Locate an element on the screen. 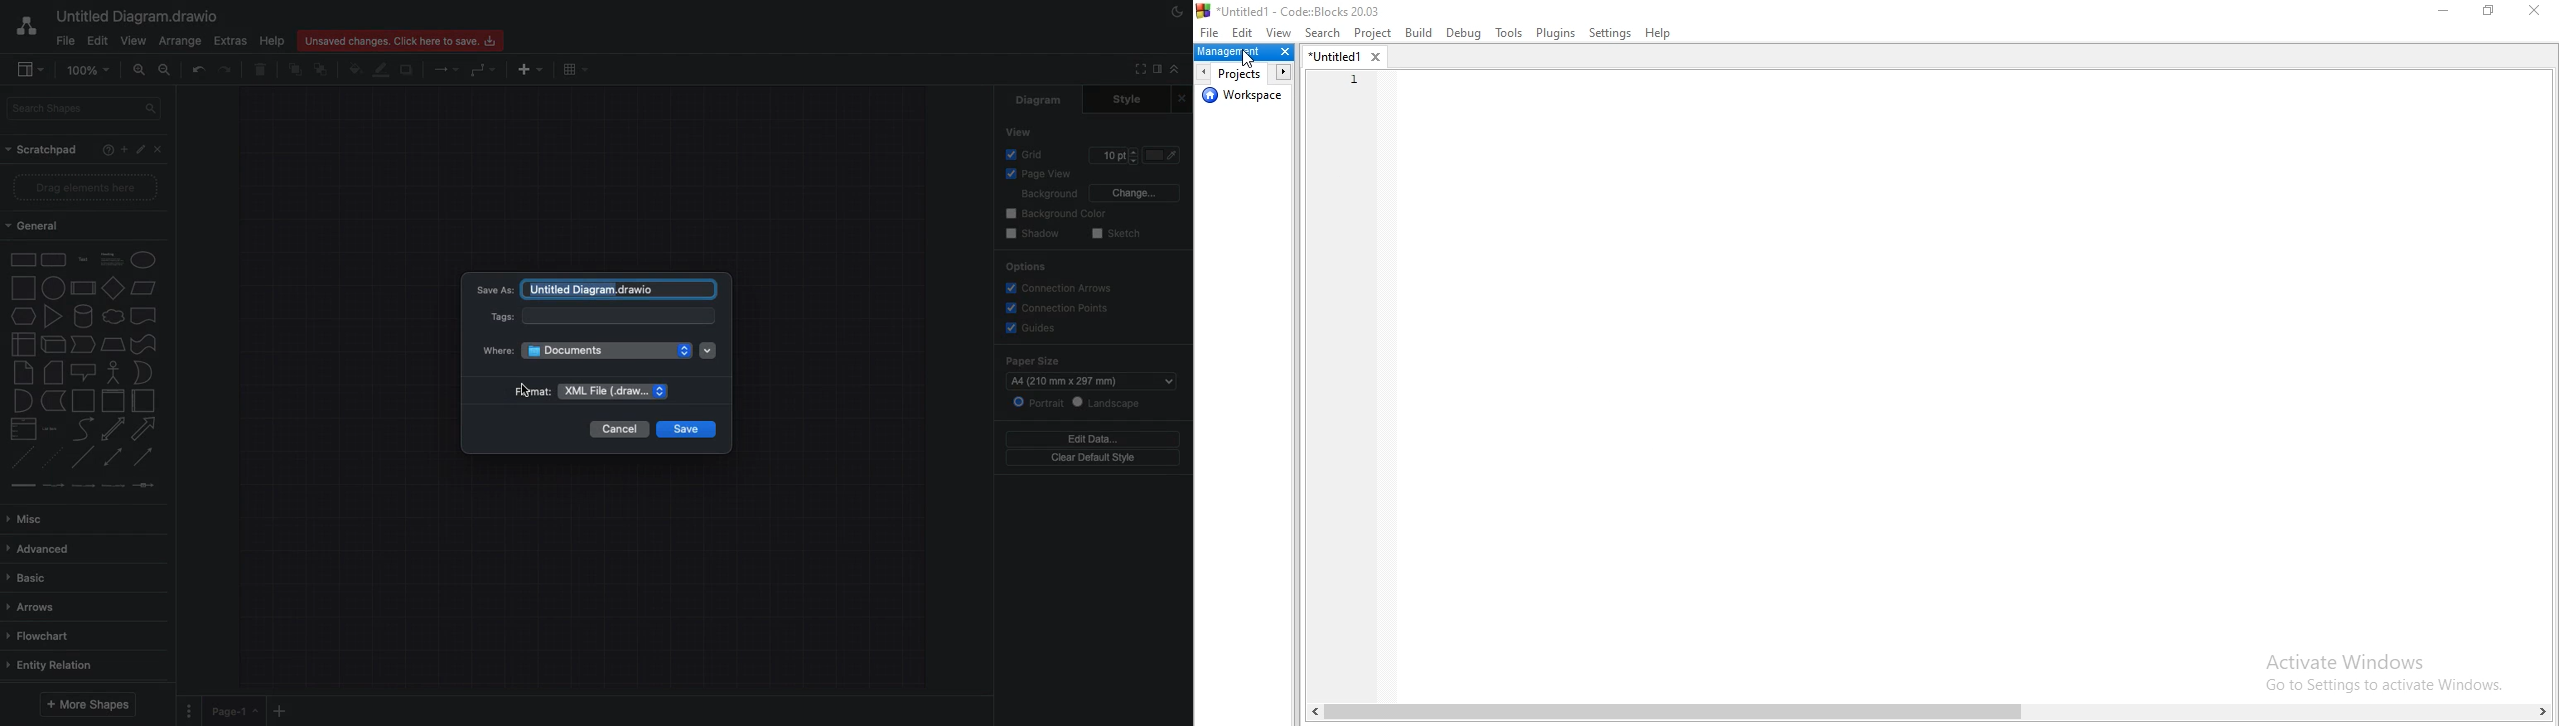 This screenshot has height=728, width=2576. Landscape is located at coordinates (1114, 402).